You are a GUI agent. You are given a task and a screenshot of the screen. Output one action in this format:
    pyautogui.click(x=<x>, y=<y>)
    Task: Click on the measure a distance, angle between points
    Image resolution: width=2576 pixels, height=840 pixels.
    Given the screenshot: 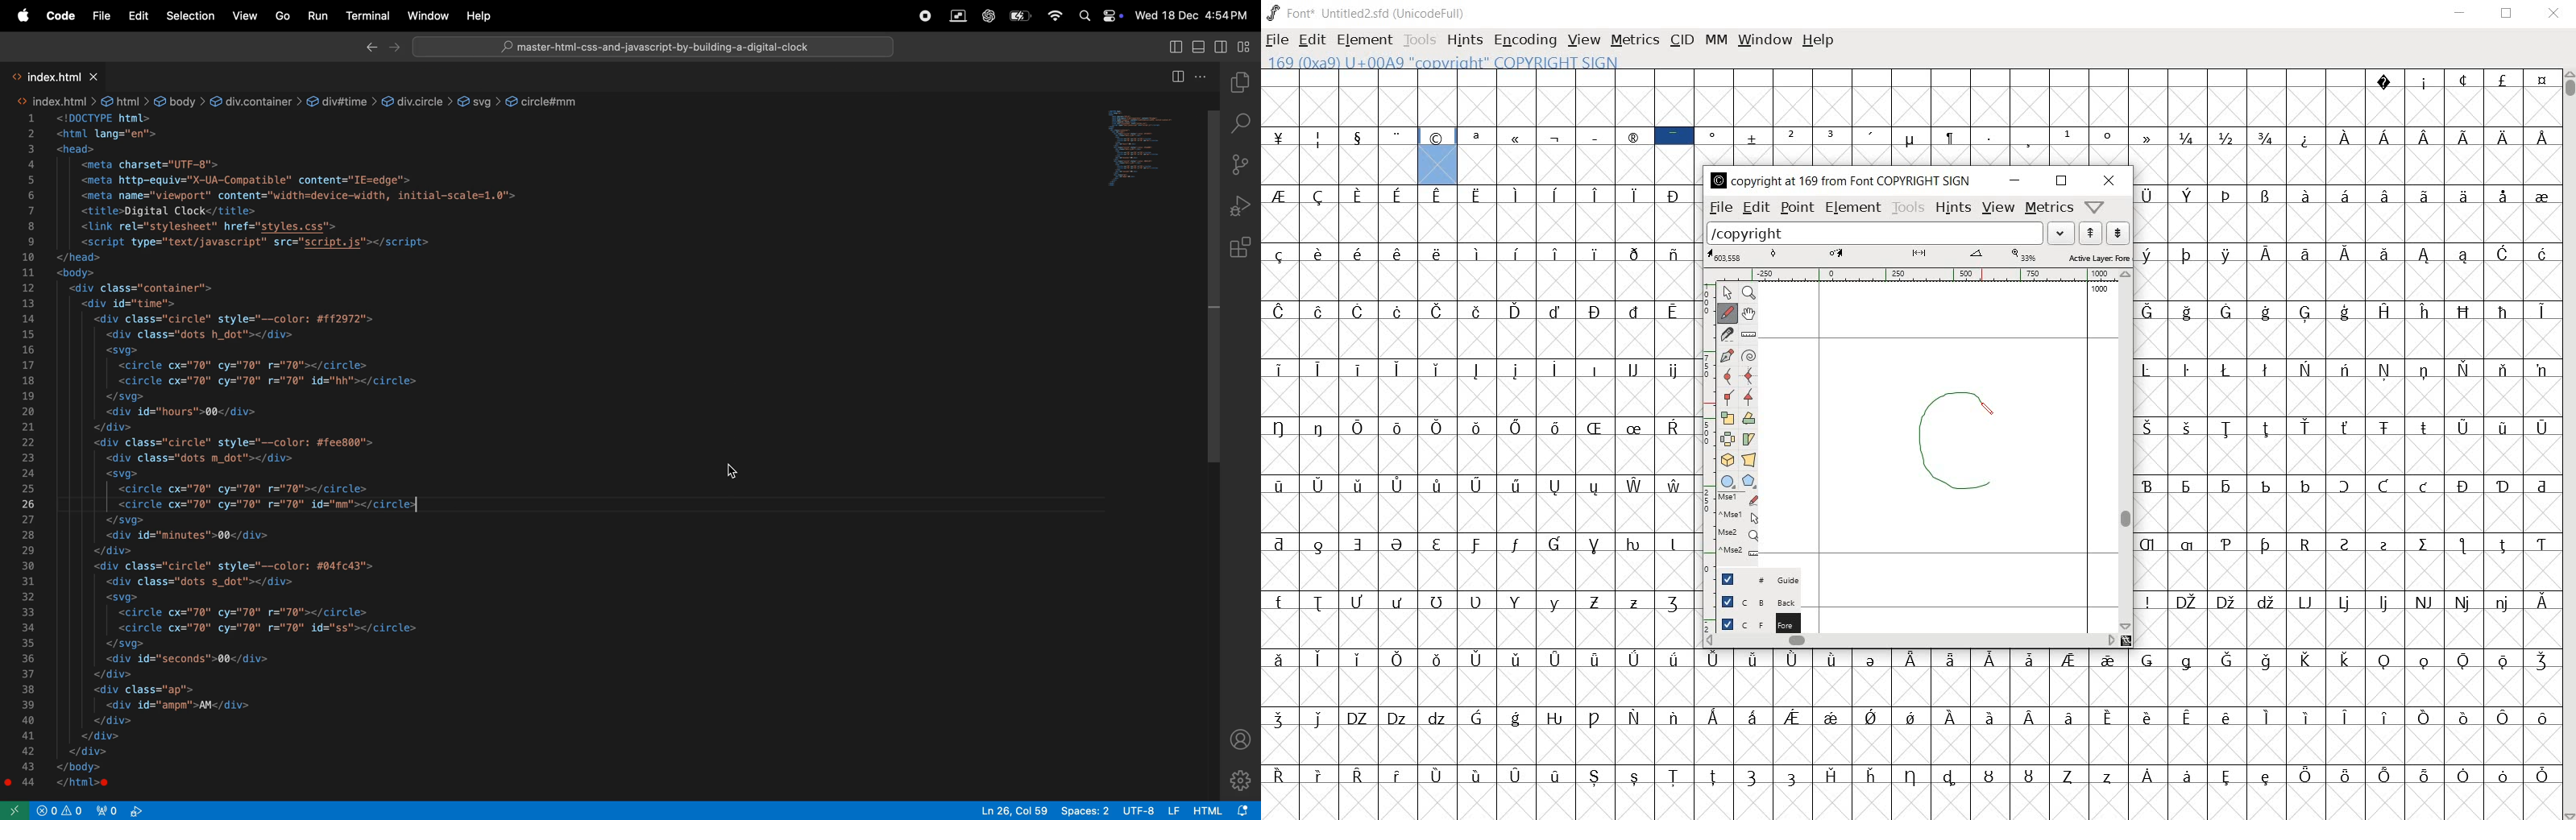 What is the action you would take?
    pyautogui.click(x=1748, y=335)
    